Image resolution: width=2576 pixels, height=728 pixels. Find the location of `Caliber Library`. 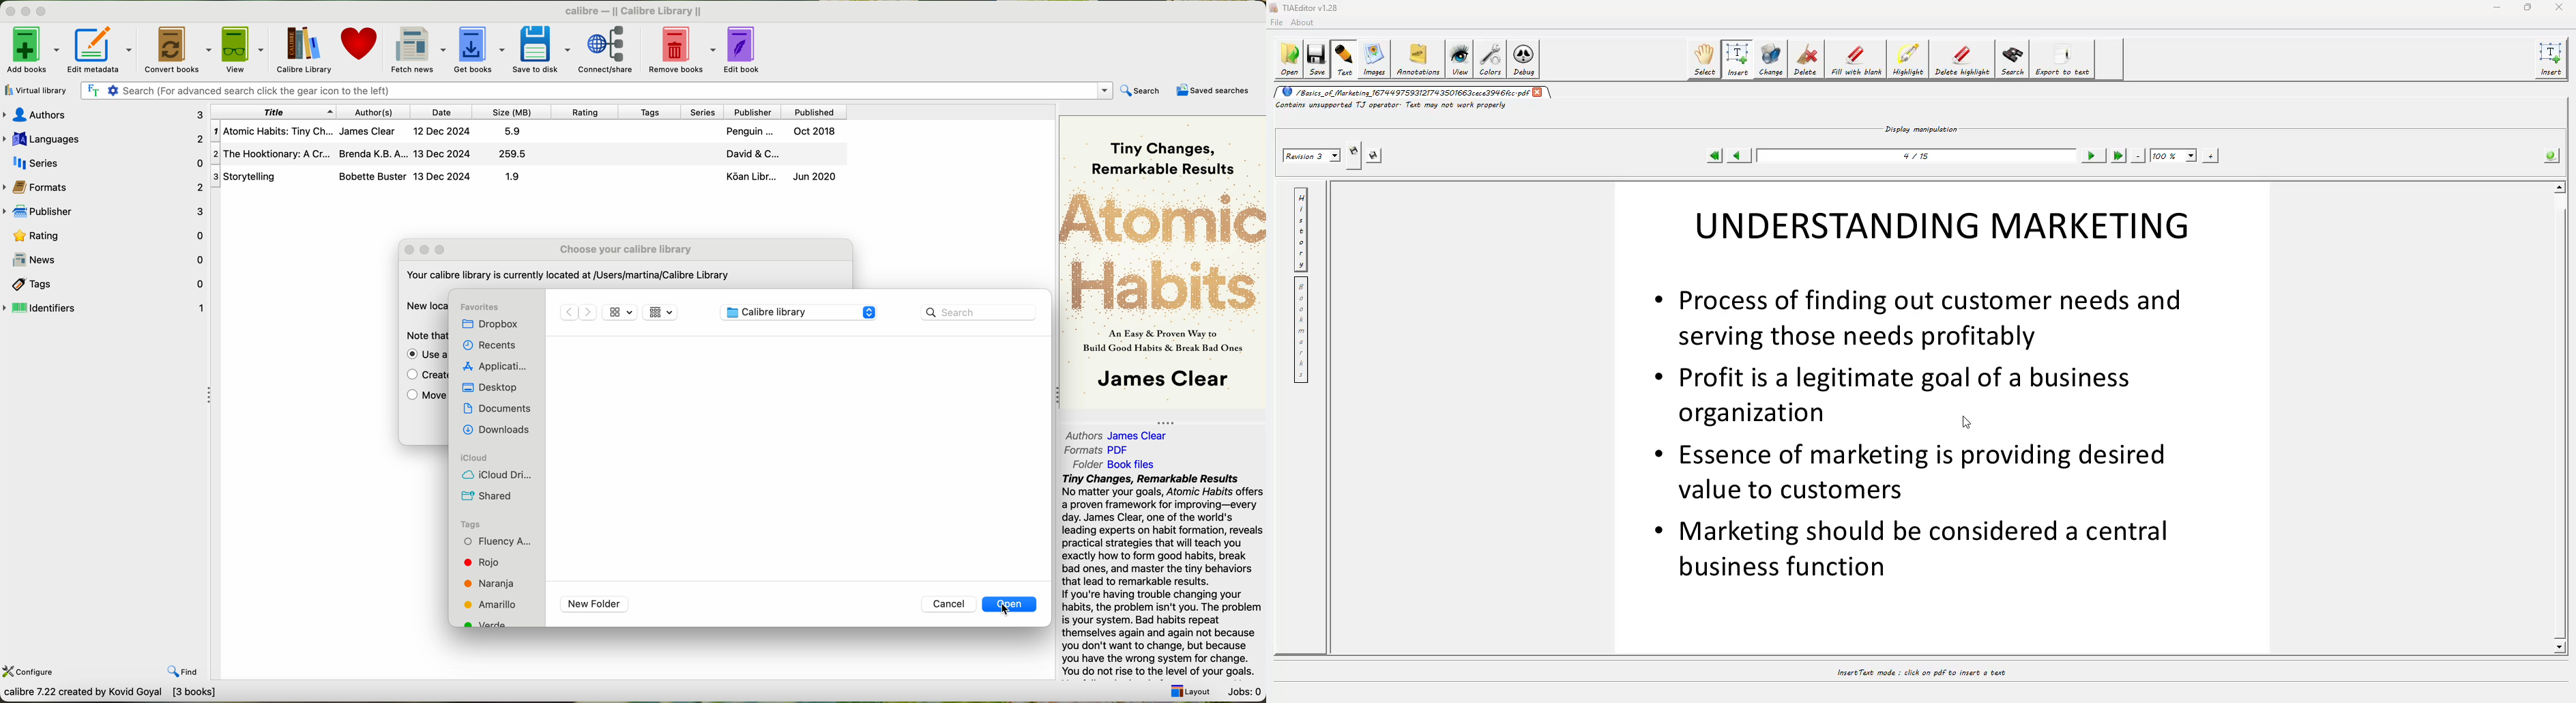

Caliber Library is located at coordinates (305, 48).